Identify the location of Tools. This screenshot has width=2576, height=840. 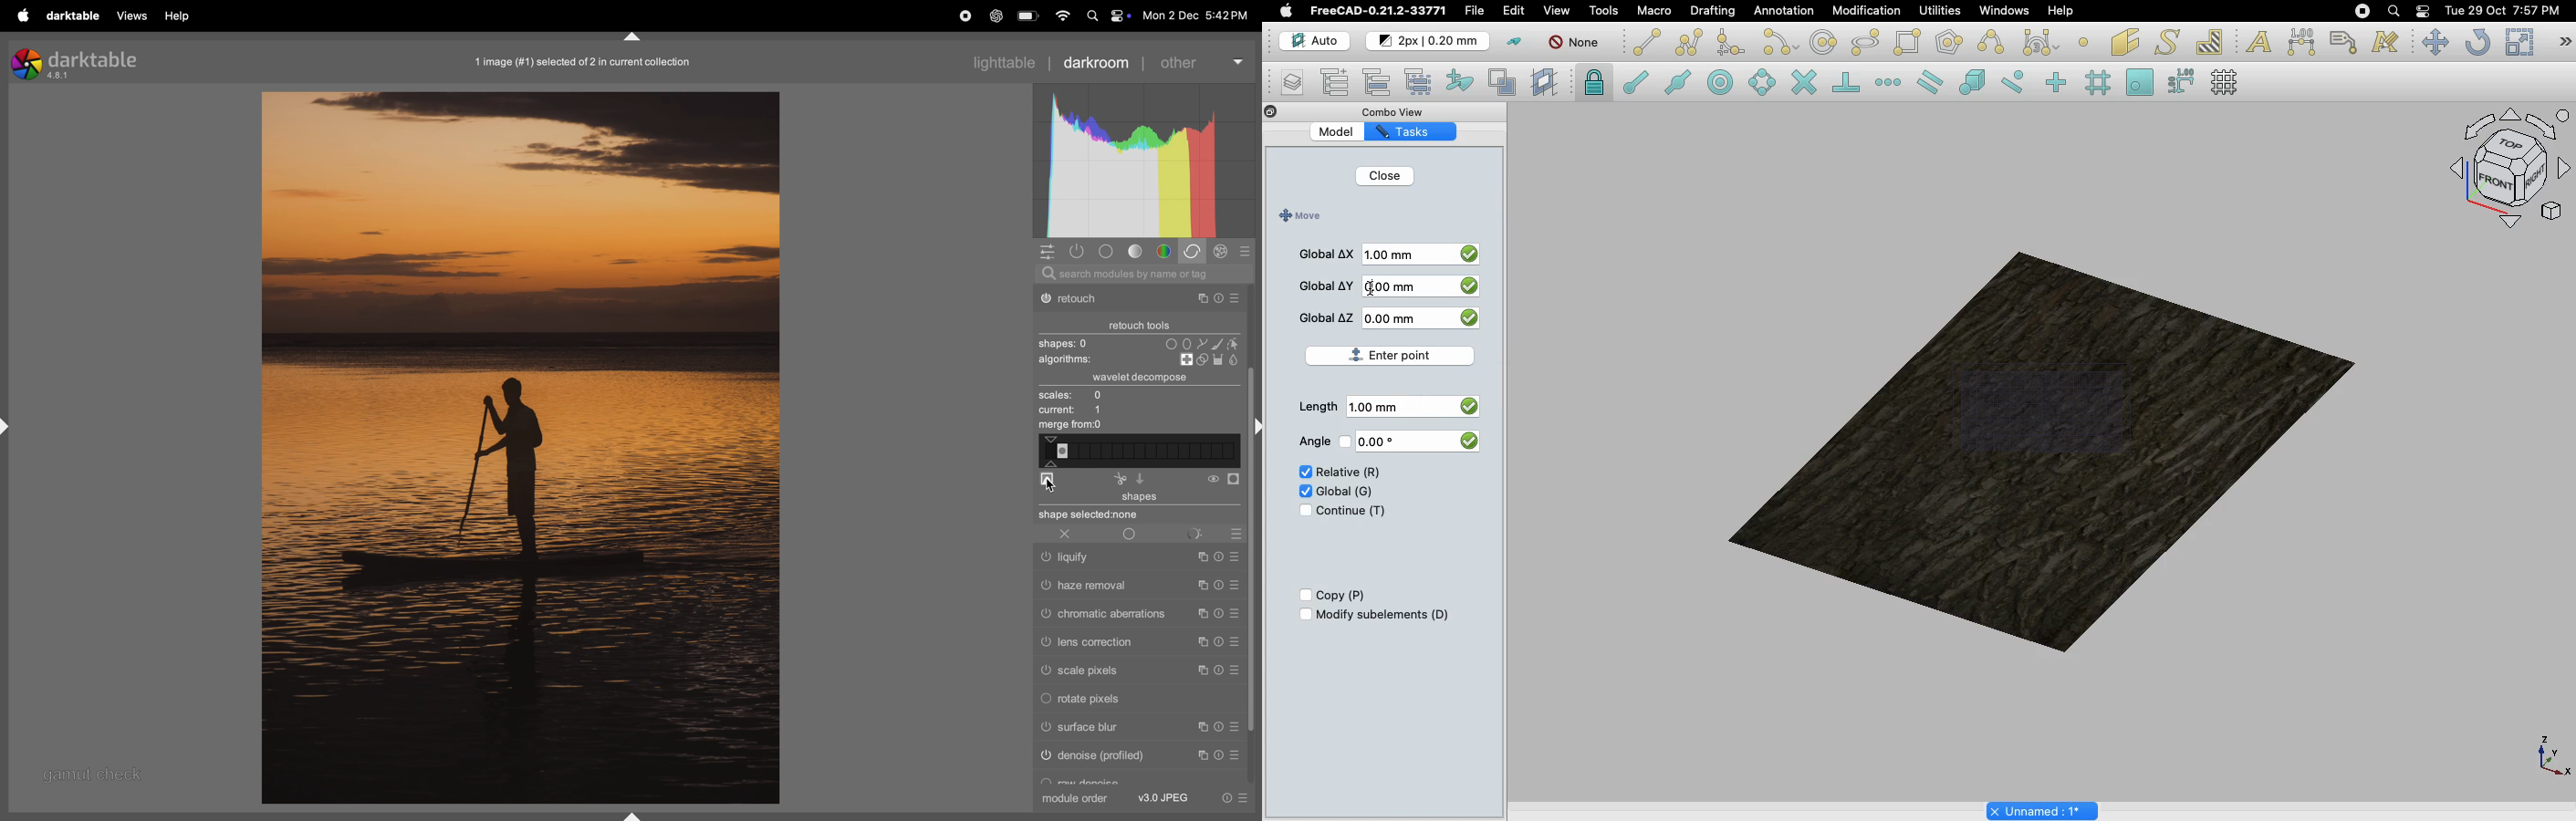
(1603, 11).